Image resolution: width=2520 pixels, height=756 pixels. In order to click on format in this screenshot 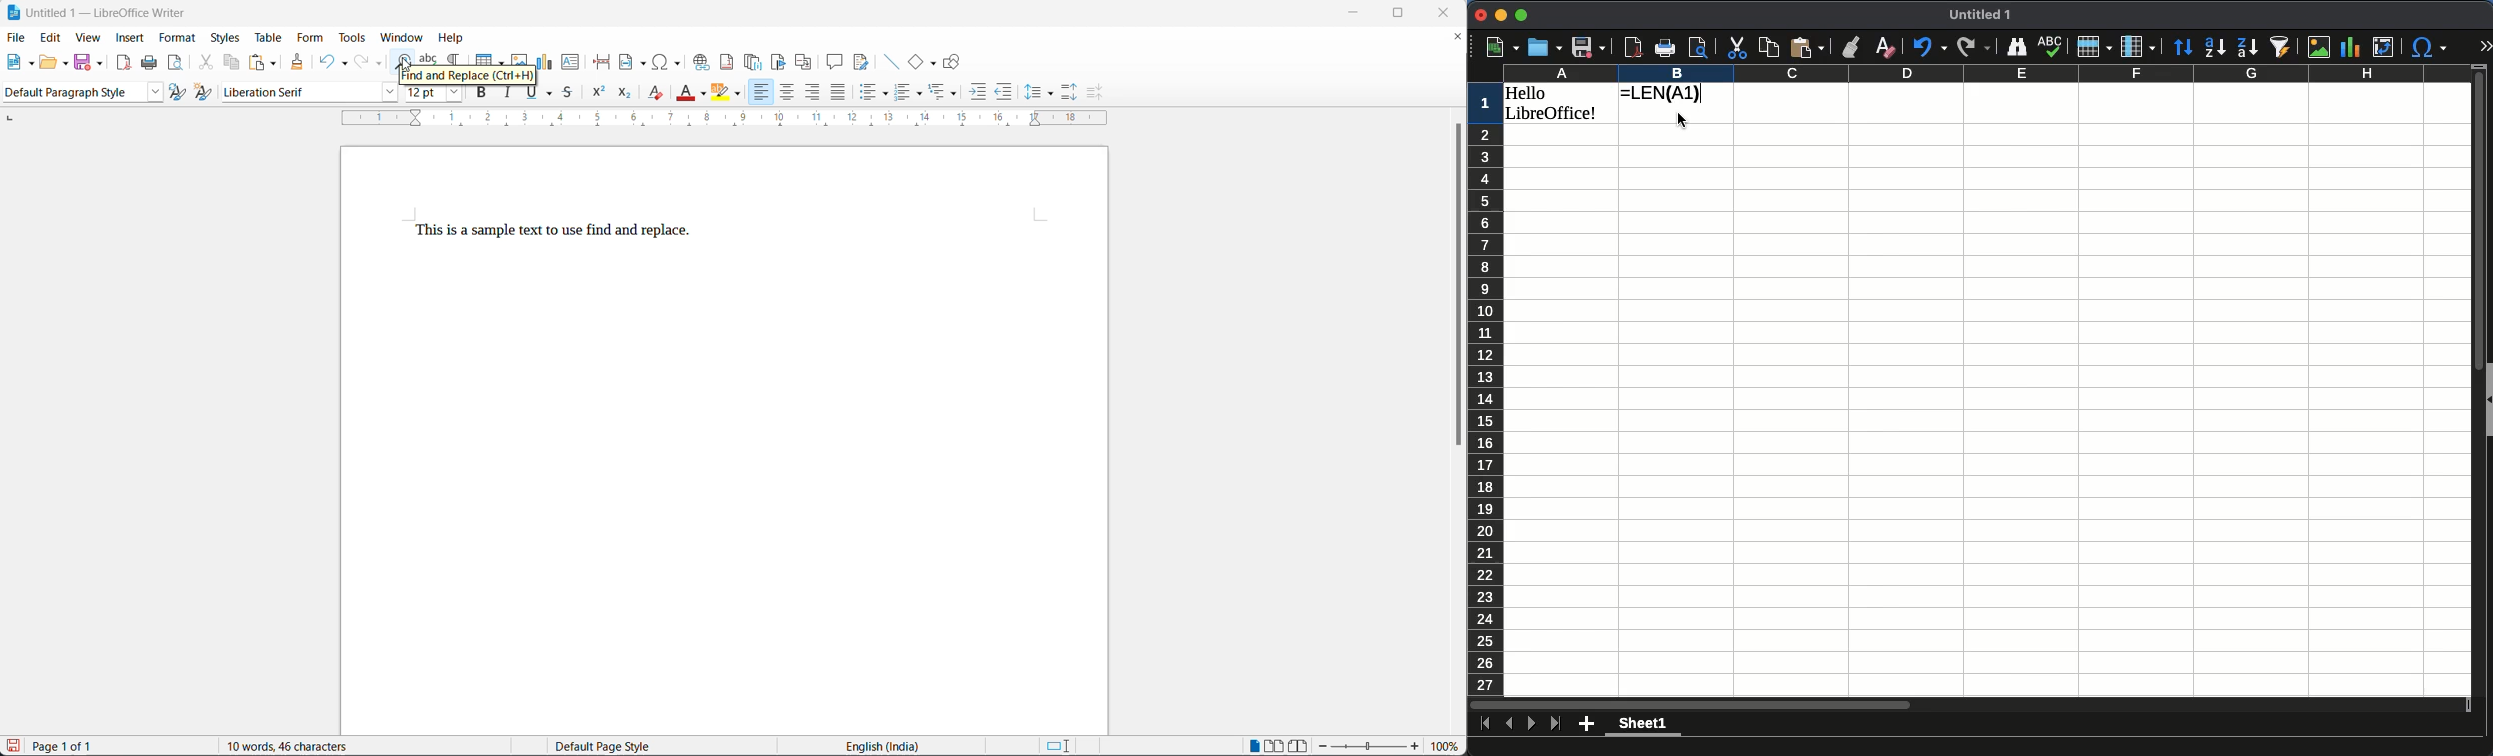, I will do `click(179, 39)`.